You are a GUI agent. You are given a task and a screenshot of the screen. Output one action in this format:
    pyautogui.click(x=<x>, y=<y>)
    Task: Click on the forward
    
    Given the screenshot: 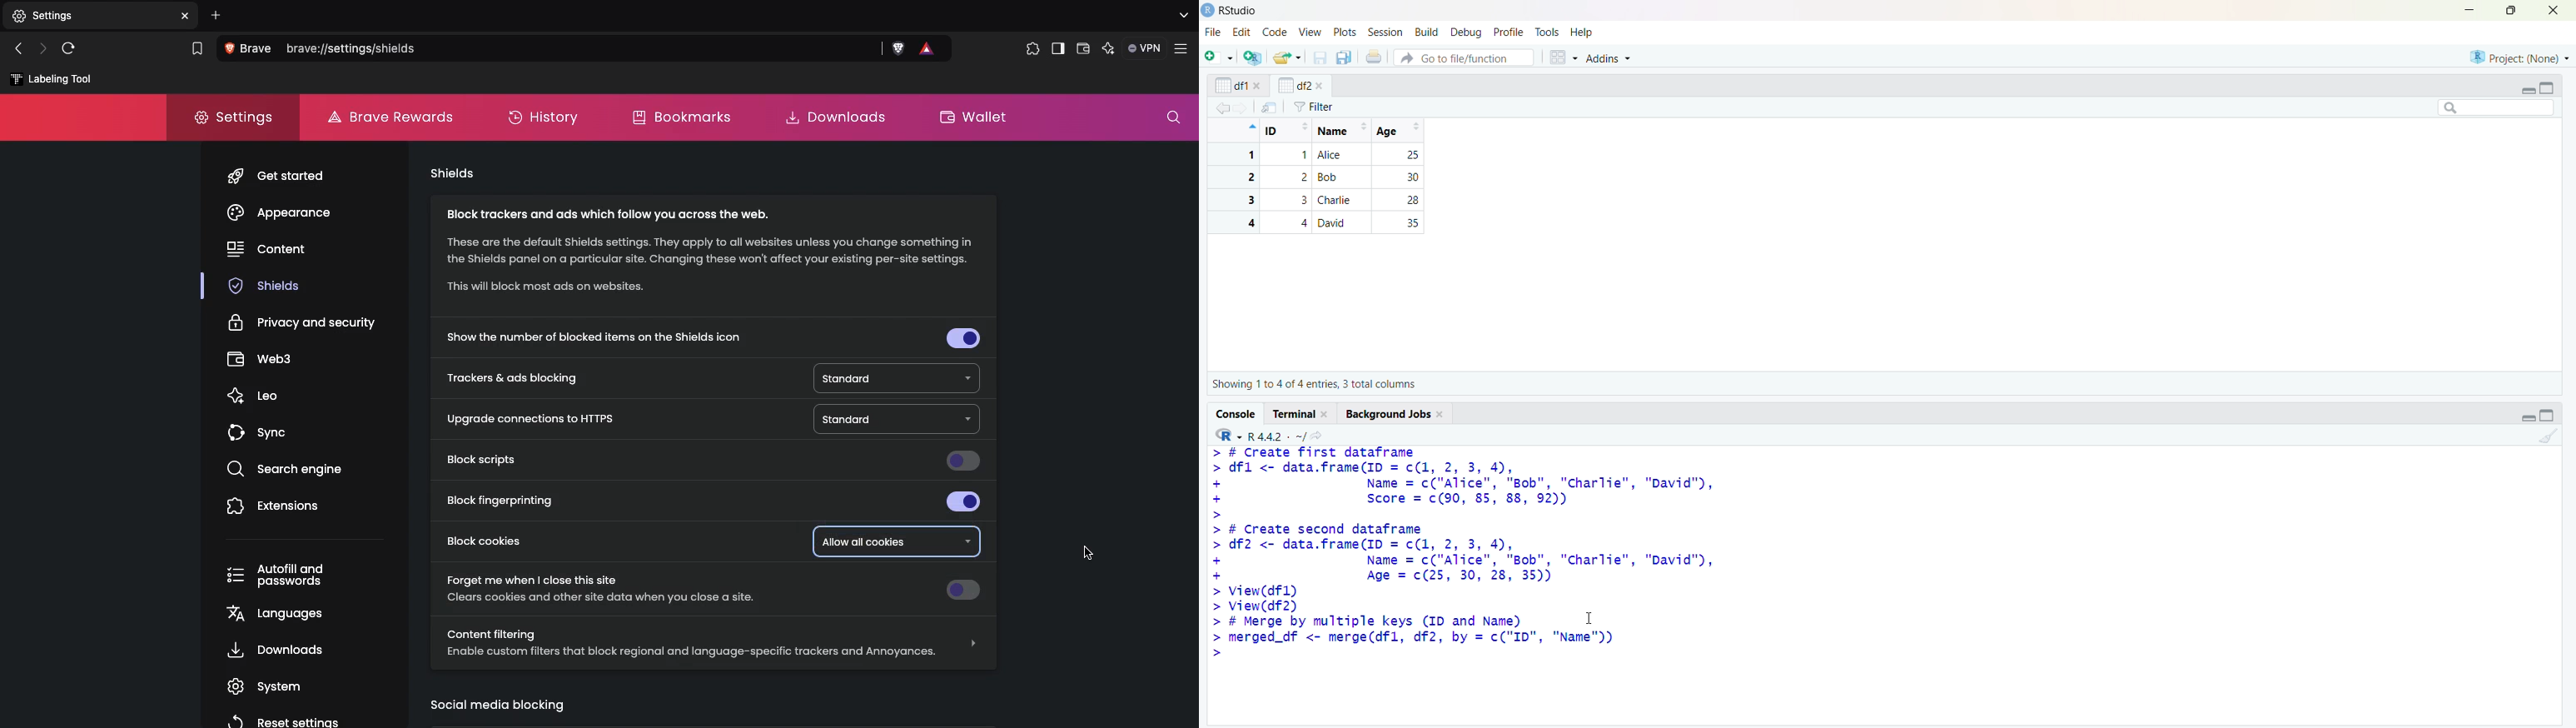 What is the action you would take?
    pyautogui.click(x=1242, y=108)
    